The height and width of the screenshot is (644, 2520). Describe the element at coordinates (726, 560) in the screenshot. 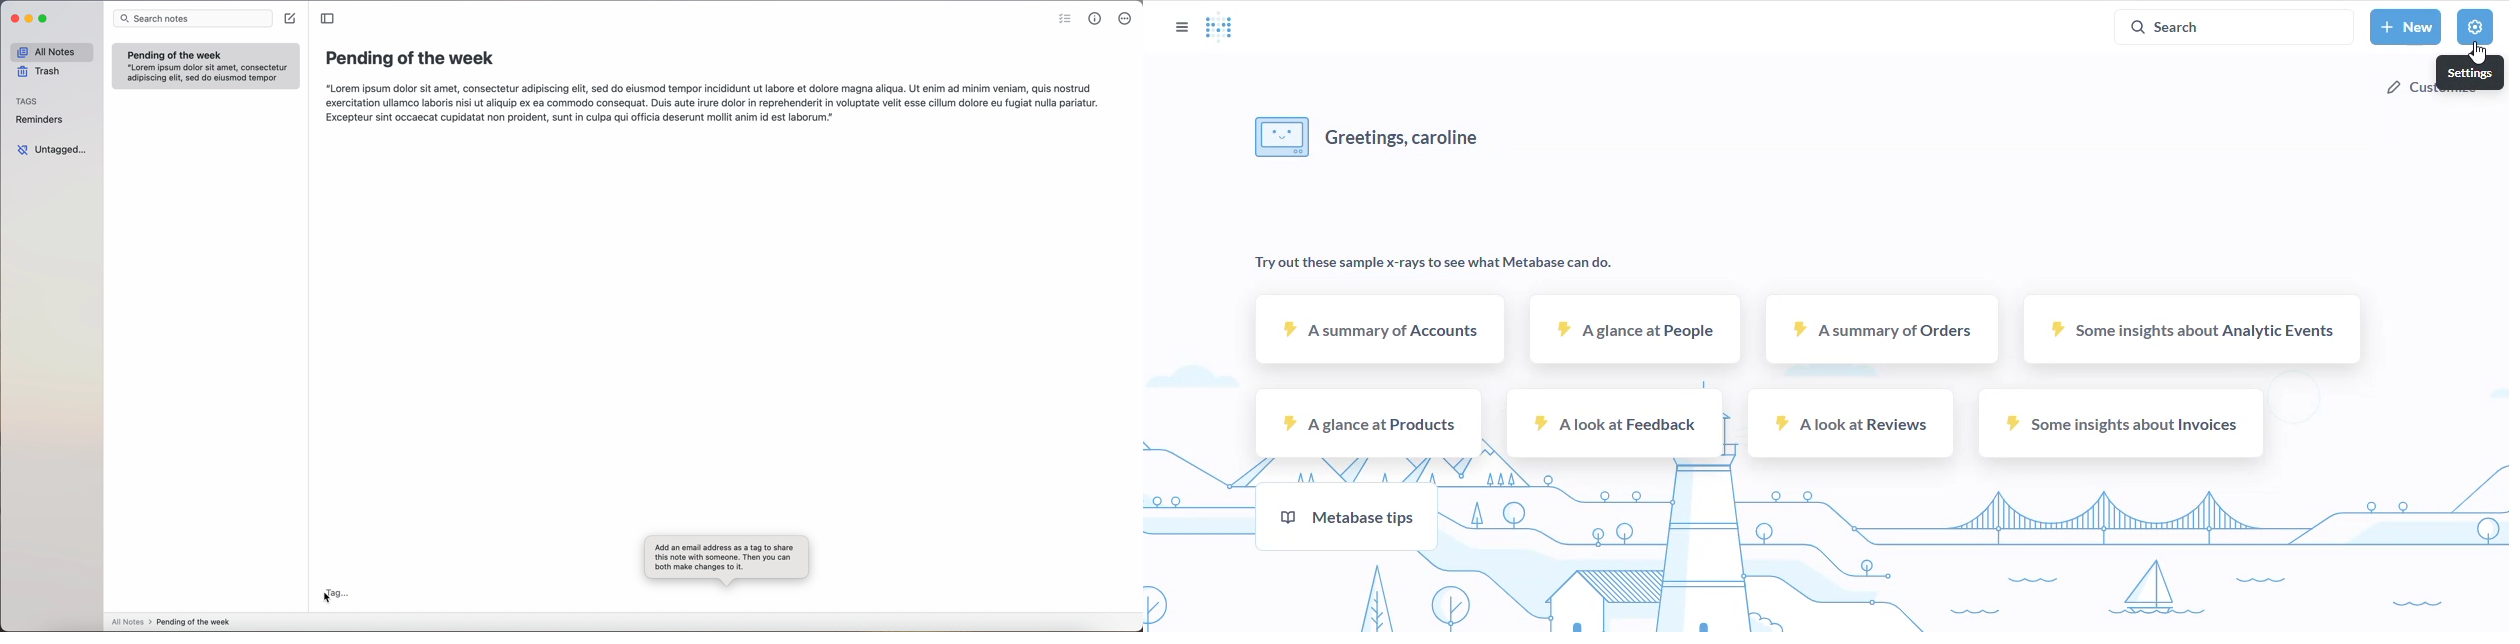

I see `Add an email address as a tag to share
this note with someone. Then you can
both make changes to it.` at that location.